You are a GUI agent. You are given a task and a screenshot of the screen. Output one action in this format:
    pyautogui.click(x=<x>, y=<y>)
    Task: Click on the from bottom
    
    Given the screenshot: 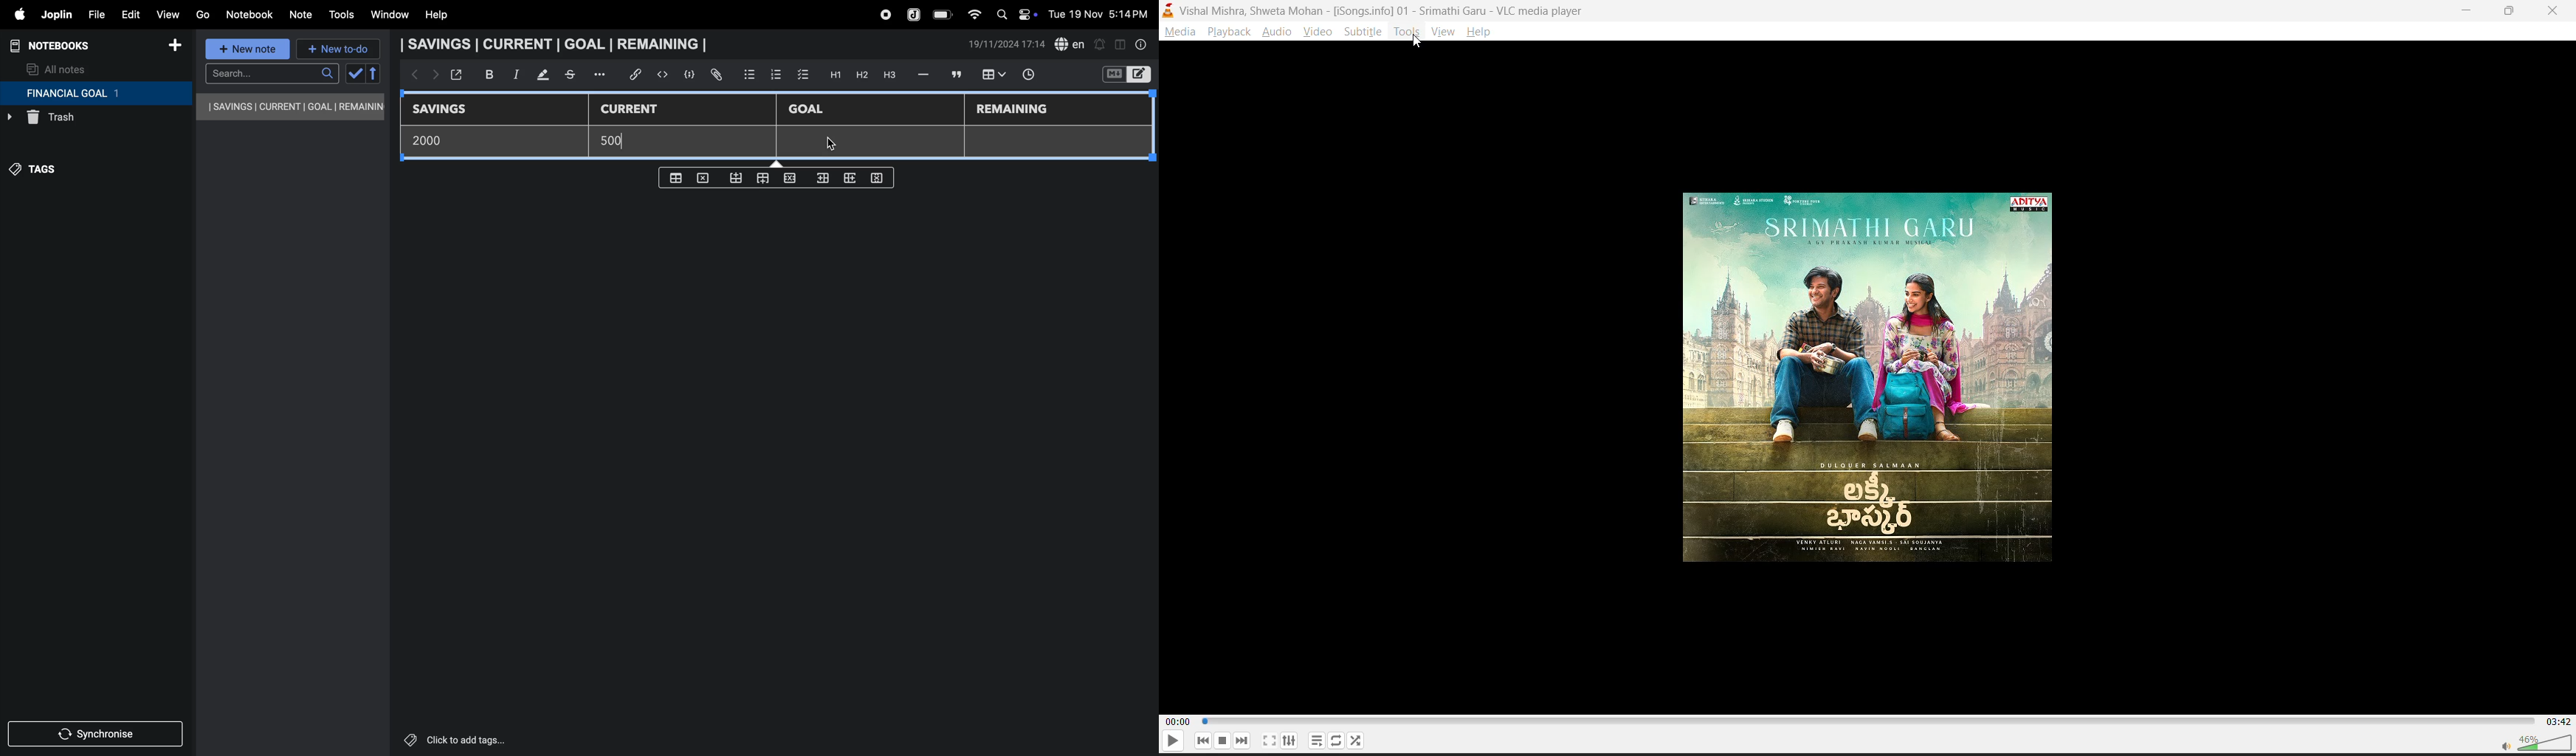 What is the action you would take?
    pyautogui.click(x=737, y=178)
    